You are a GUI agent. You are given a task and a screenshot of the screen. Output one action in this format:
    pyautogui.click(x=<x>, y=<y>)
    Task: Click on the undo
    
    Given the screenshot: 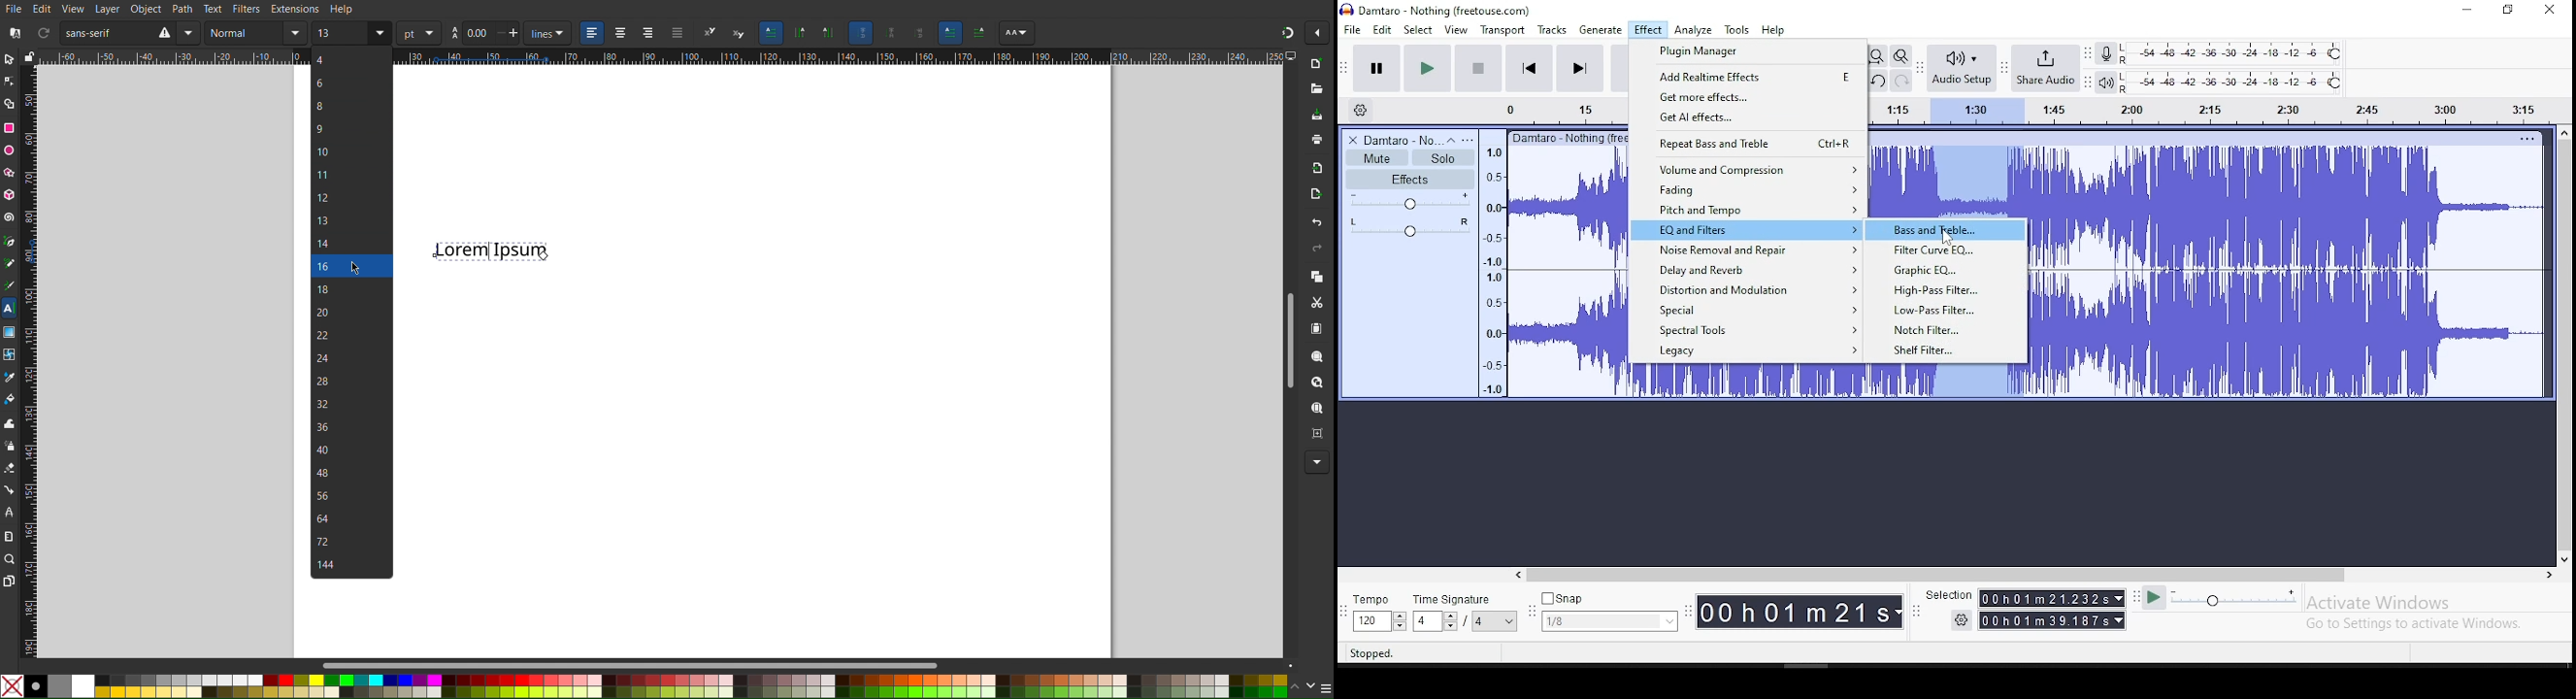 What is the action you would take?
    pyautogui.click(x=1876, y=81)
    